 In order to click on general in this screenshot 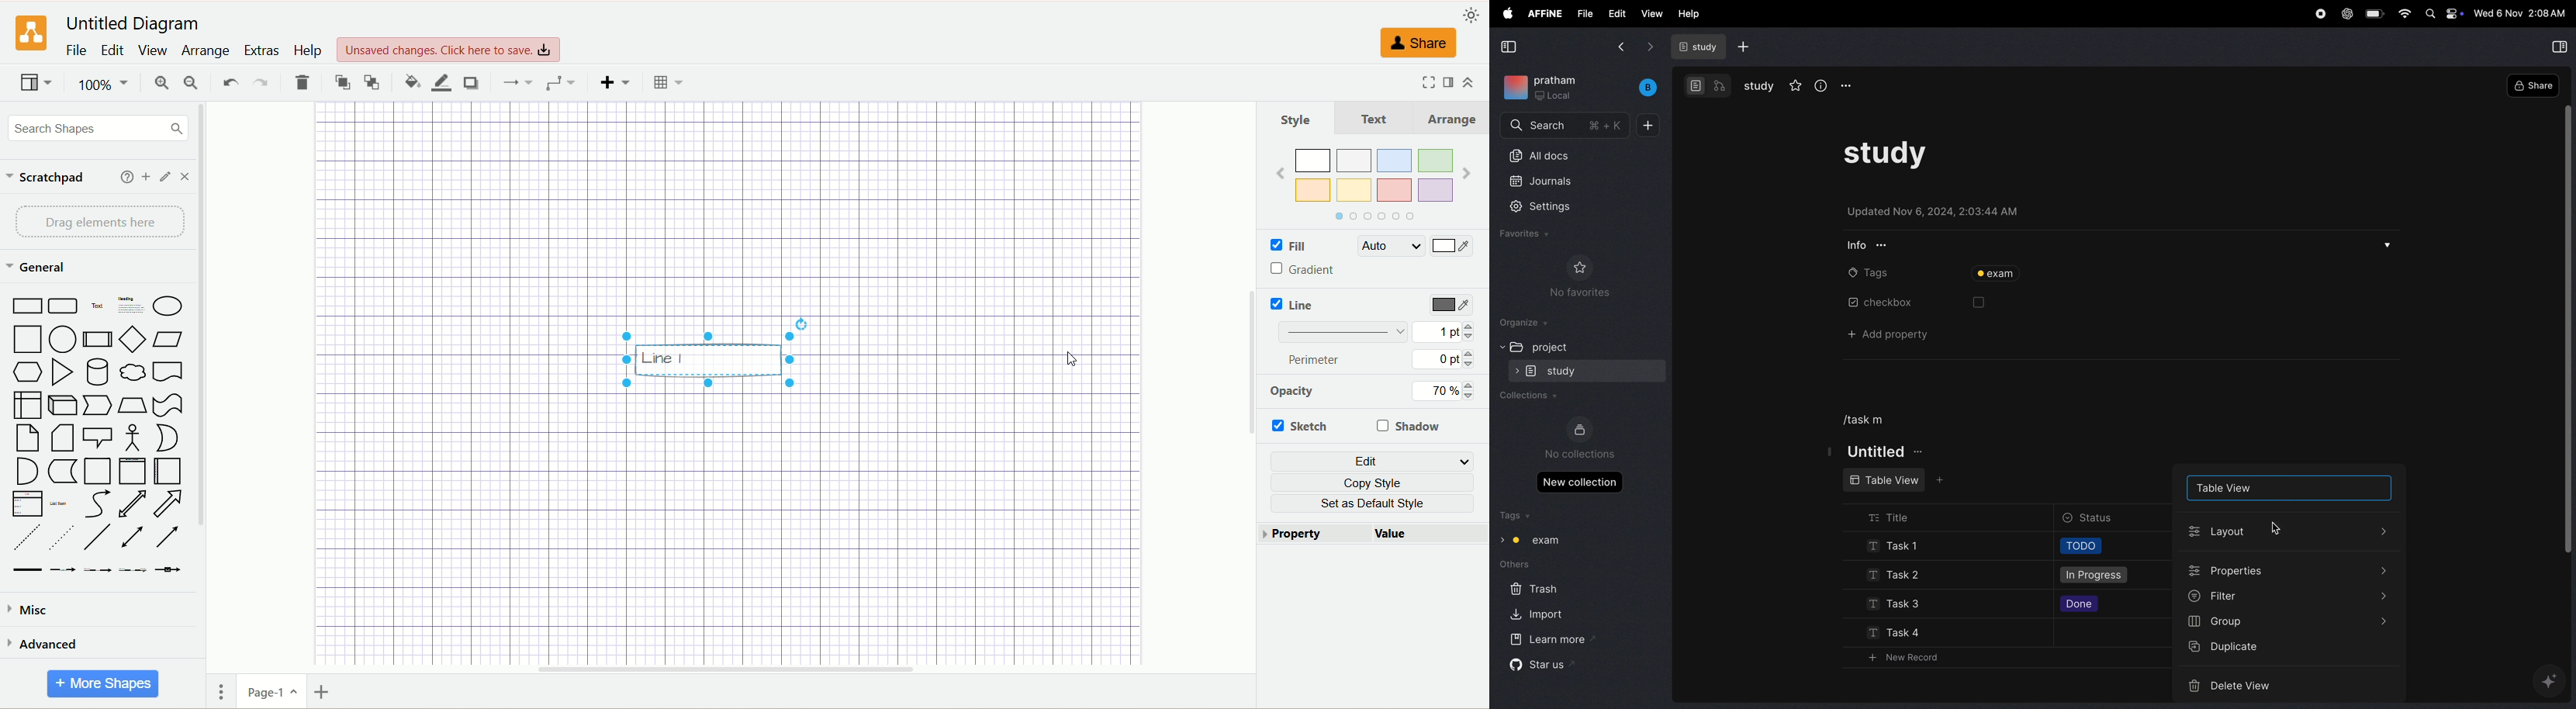, I will do `click(38, 266)`.